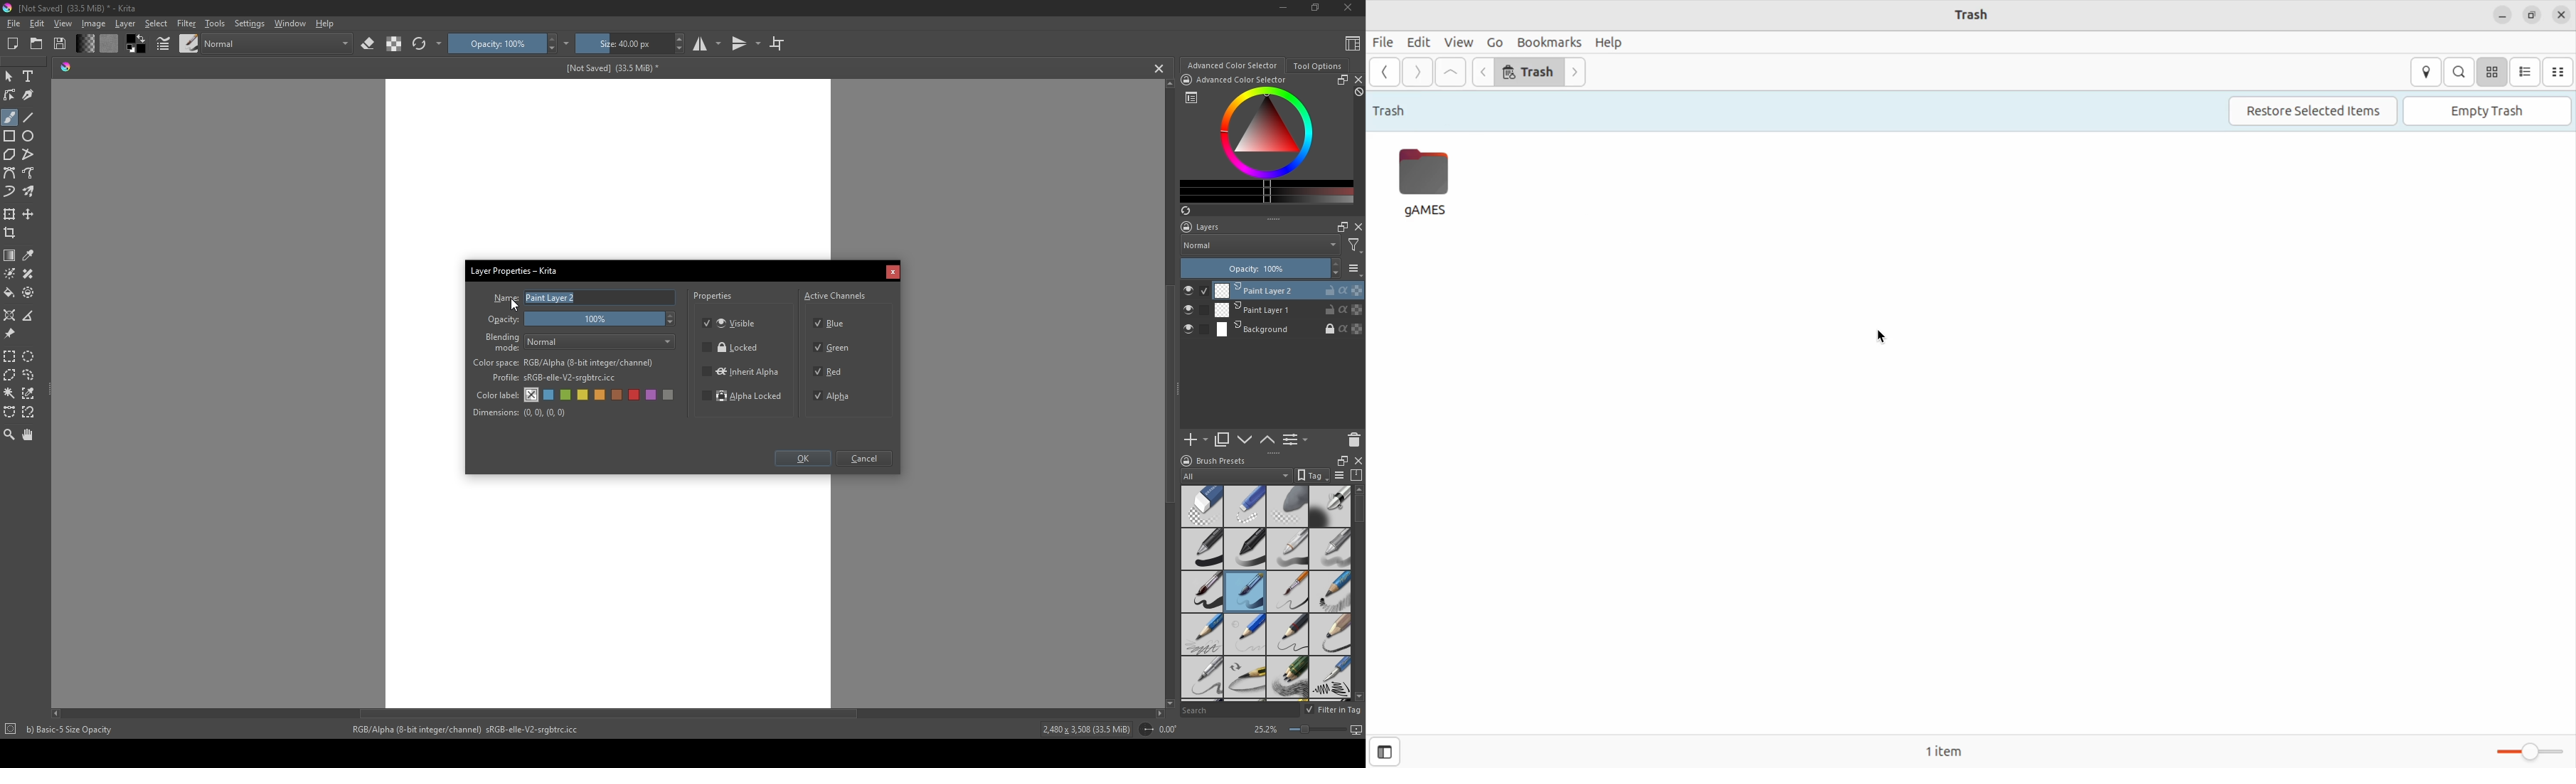 The width and height of the screenshot is (2576, 784). Describe the element at coordinates (496, 43) in the screenshot. I see `Opacity` at that location.